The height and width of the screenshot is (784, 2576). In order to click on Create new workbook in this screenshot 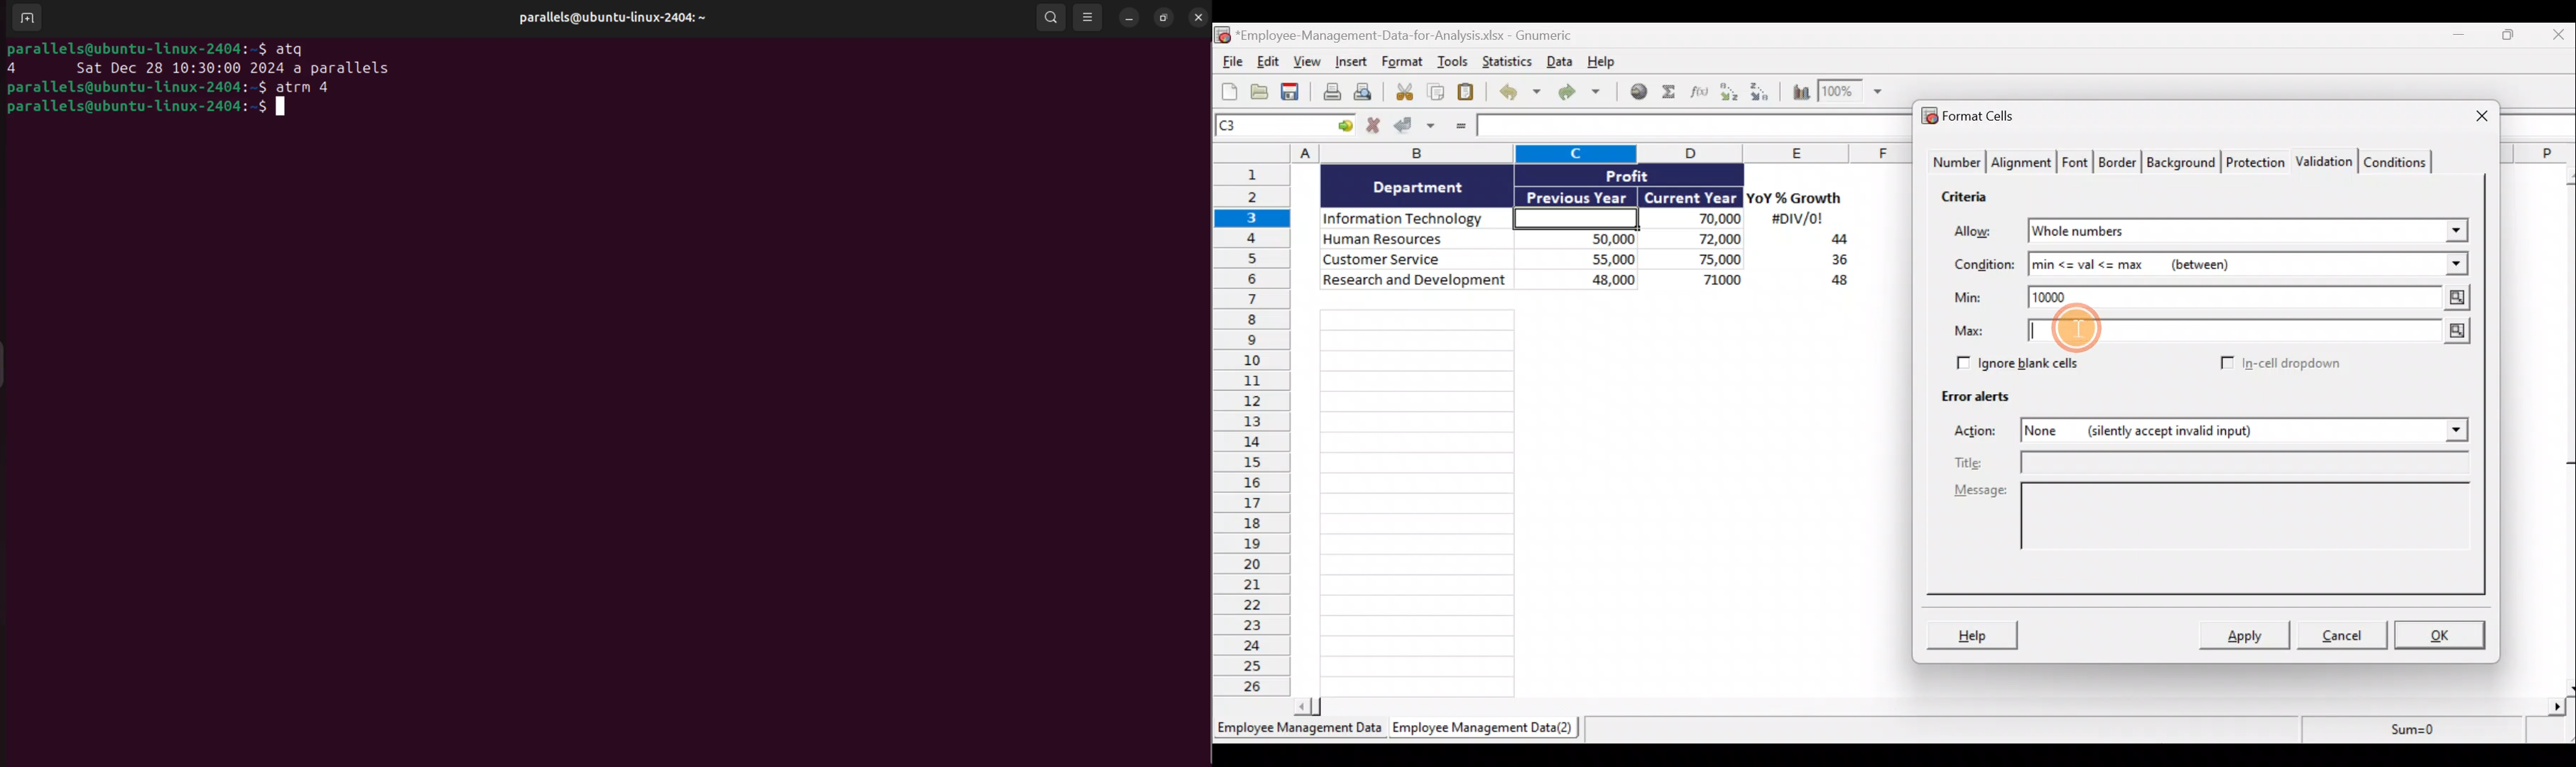, I will do `click(1229, 91)`.